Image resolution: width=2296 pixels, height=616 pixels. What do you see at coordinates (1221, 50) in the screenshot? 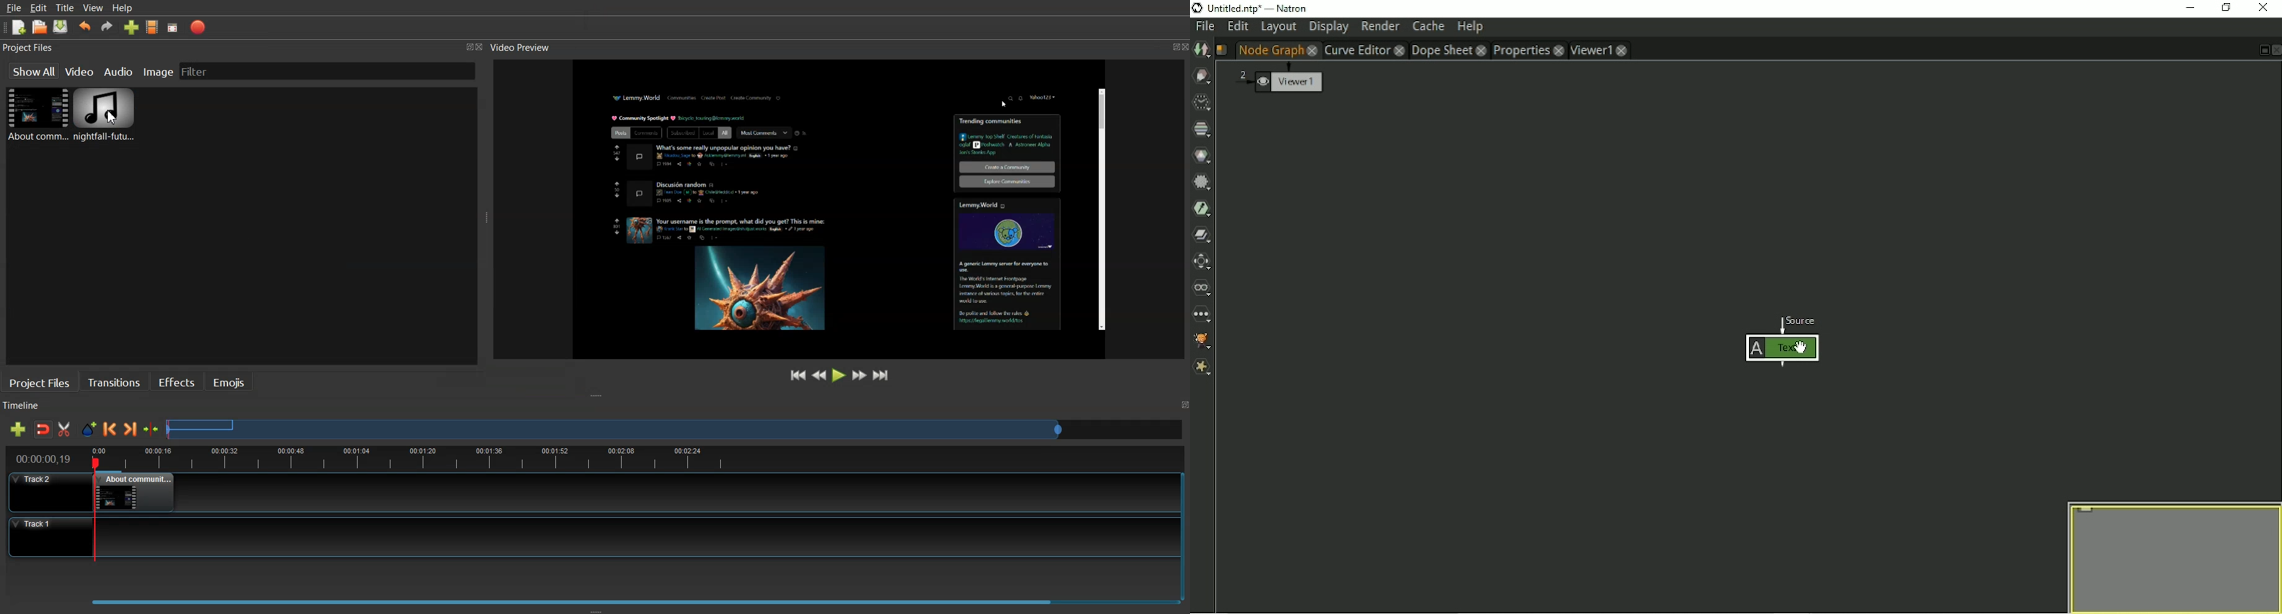
I see `Script name` at bounding box center [1221, 50].